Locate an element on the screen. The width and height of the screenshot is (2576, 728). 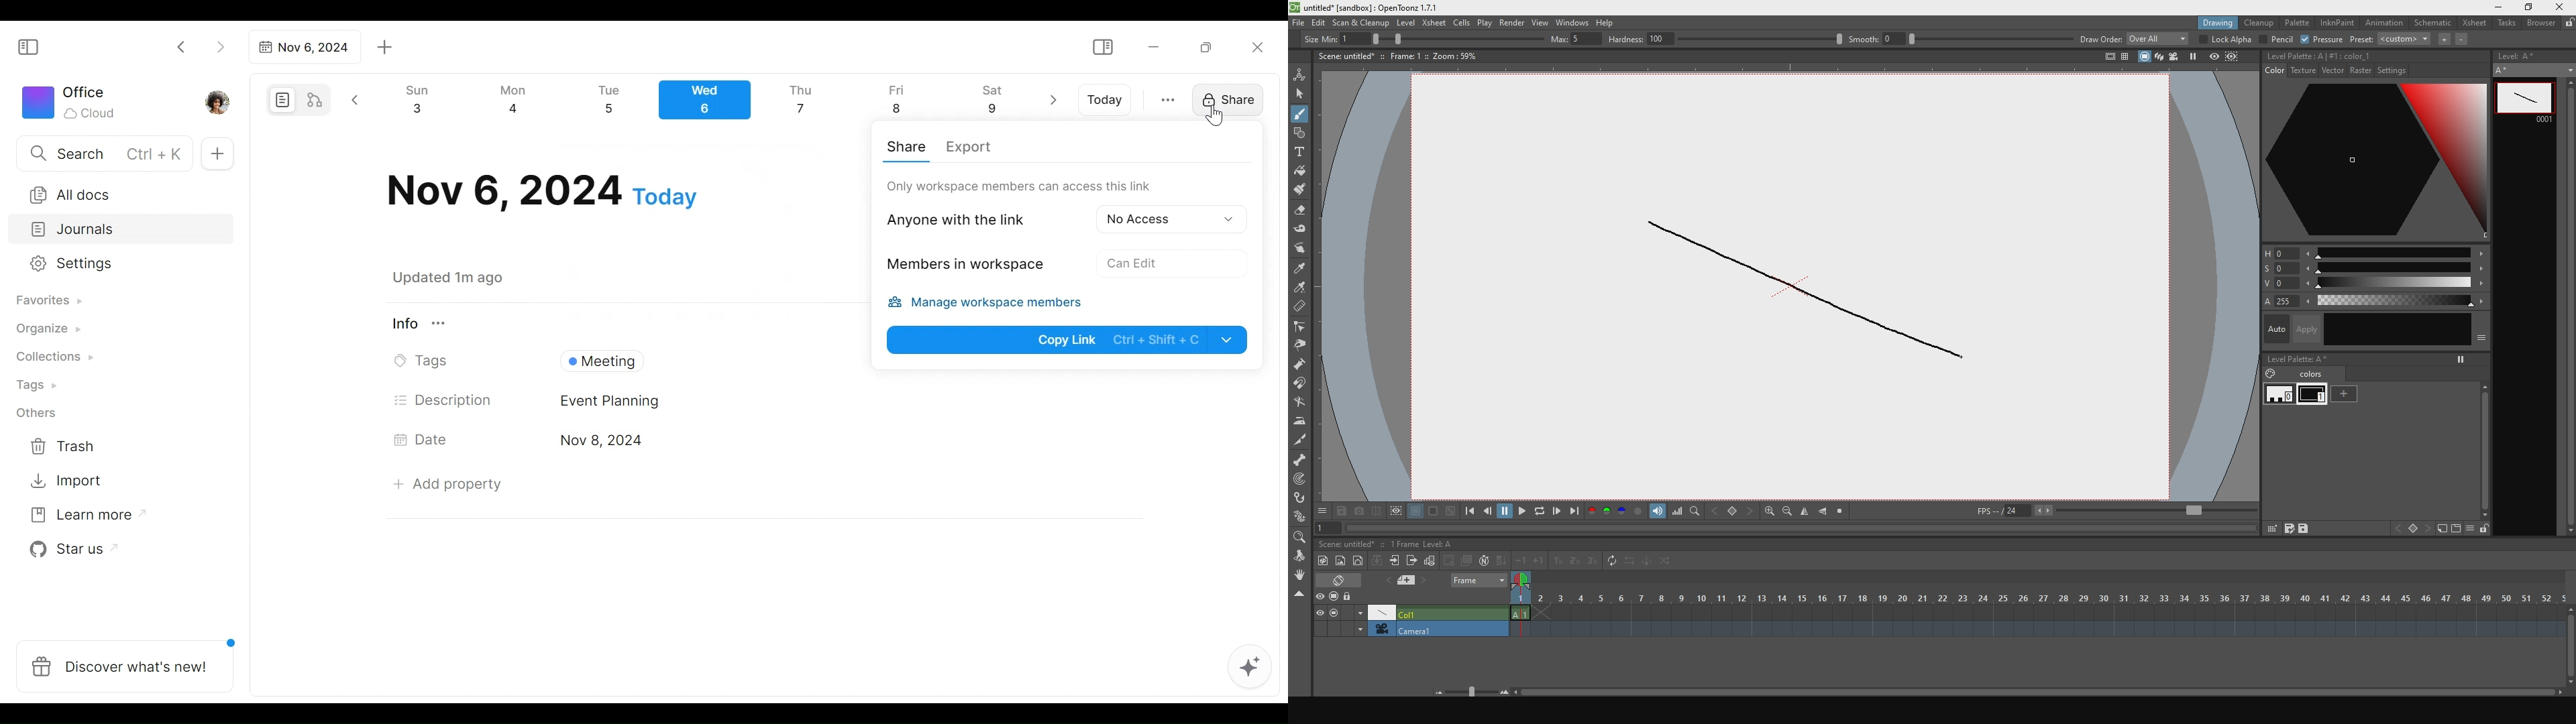
fps is located at coordinates (2117, 511).